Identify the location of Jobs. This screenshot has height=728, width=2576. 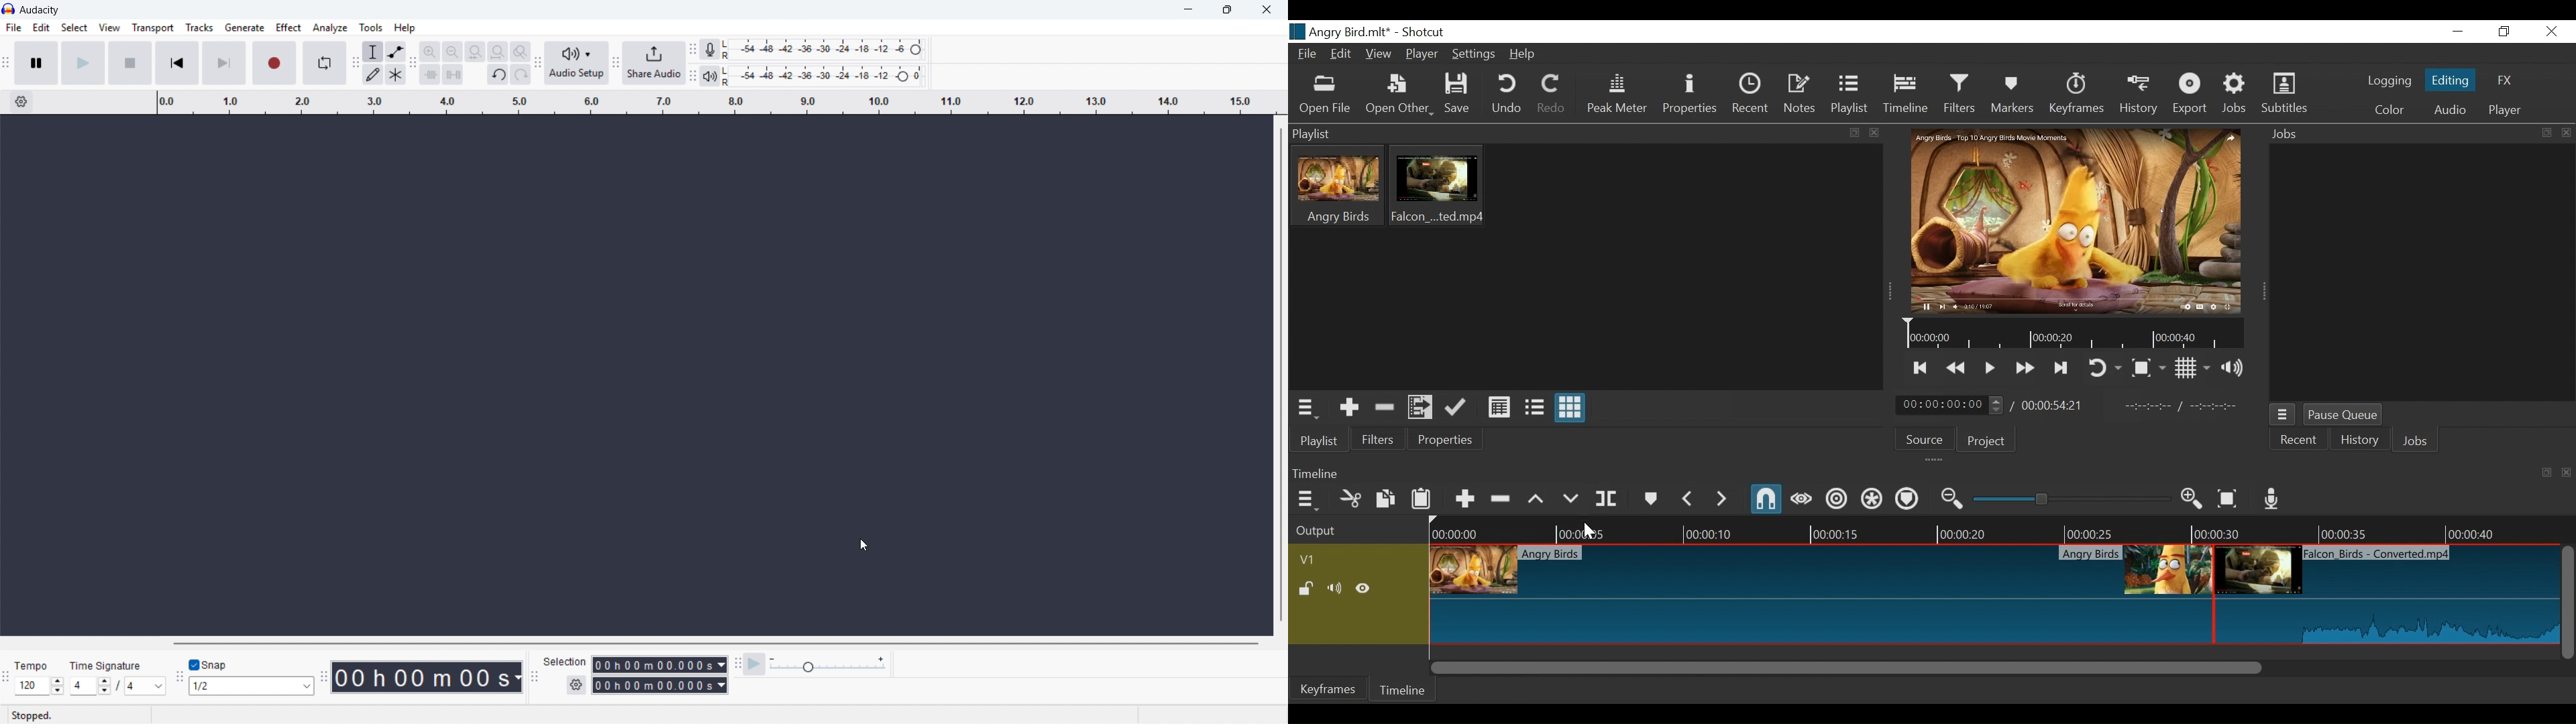
(2418, 440).